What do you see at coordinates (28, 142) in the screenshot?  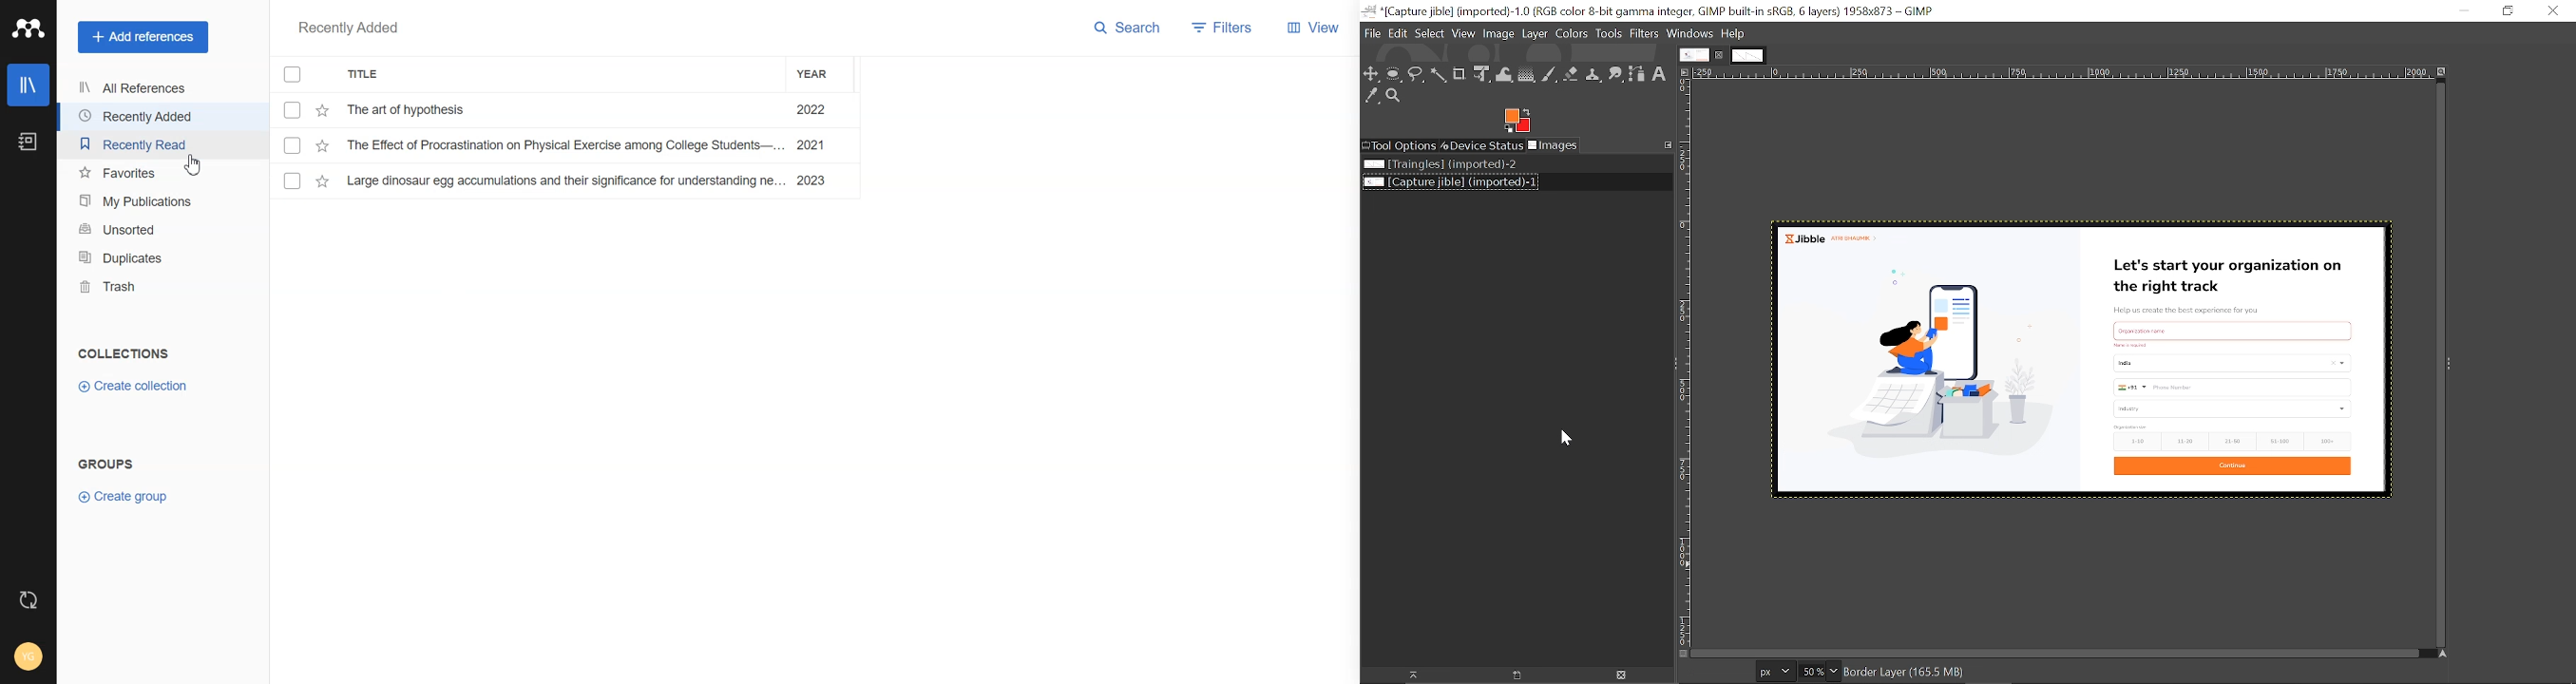 I see `Notebook` at bounding box center [28, 142].